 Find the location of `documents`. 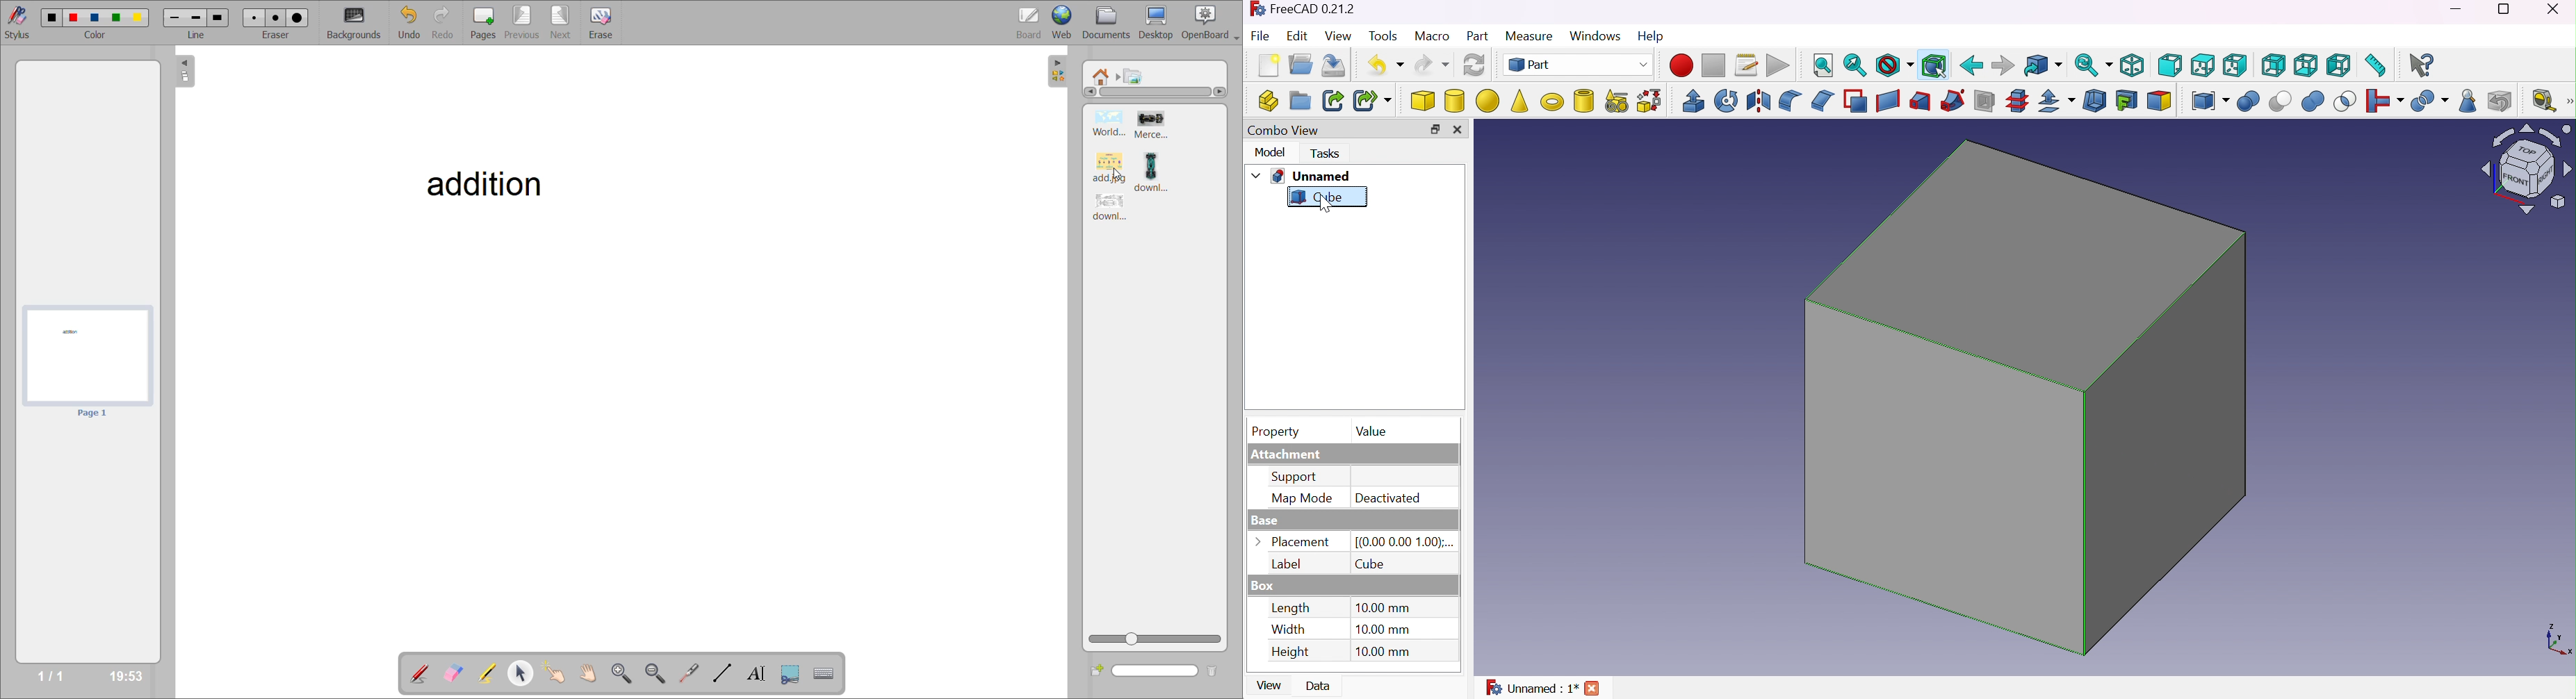

documents is located at coordinates (1112, 23).